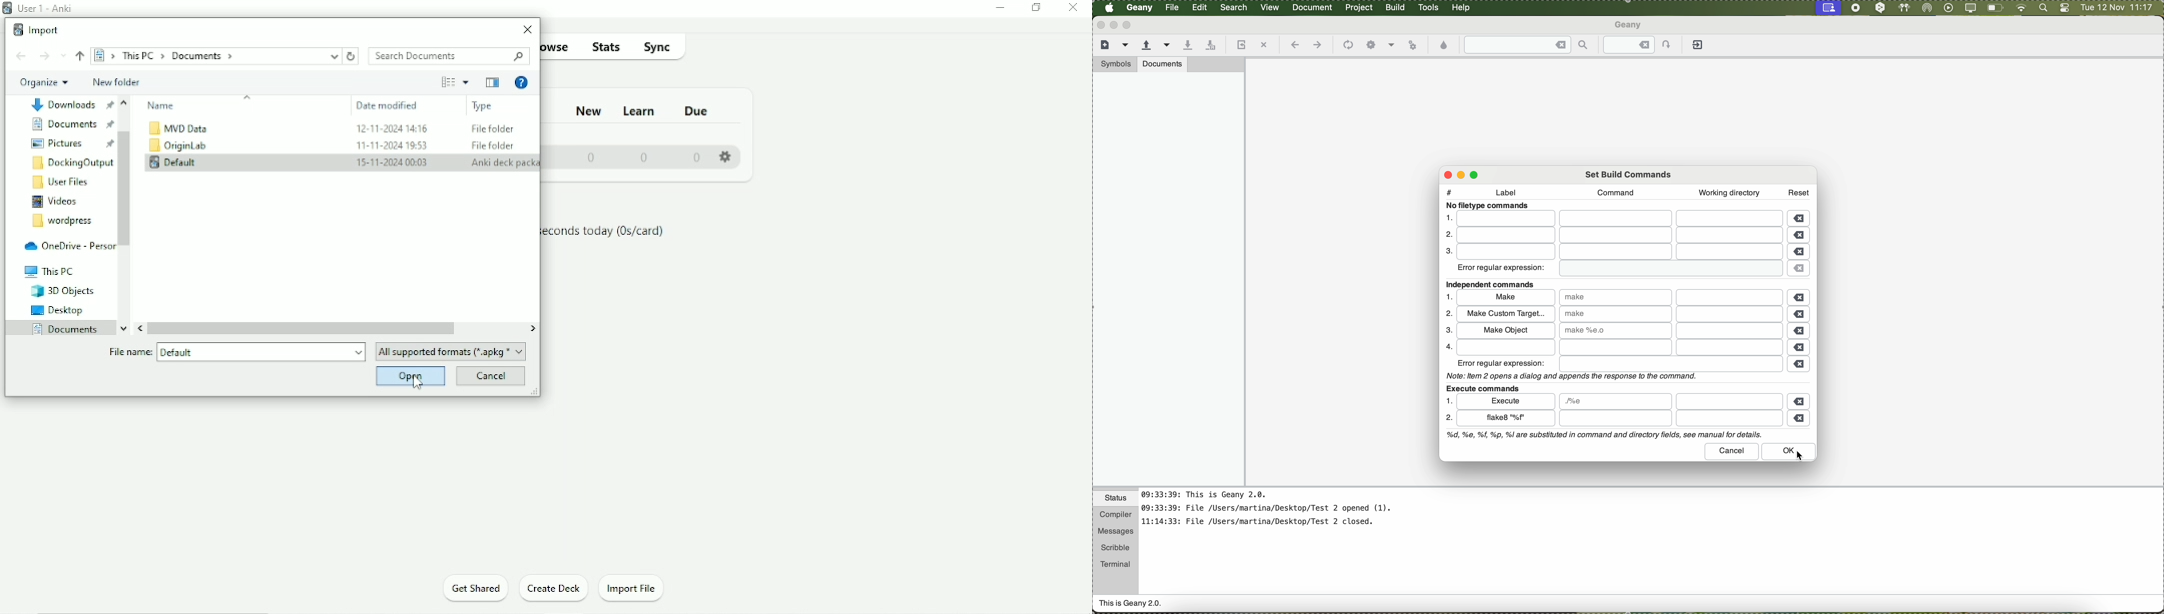 This screenshot has width=2184, height=616. Describe the element at coordinates (607, 46) in the screenshot. I see `Stats` at that location.